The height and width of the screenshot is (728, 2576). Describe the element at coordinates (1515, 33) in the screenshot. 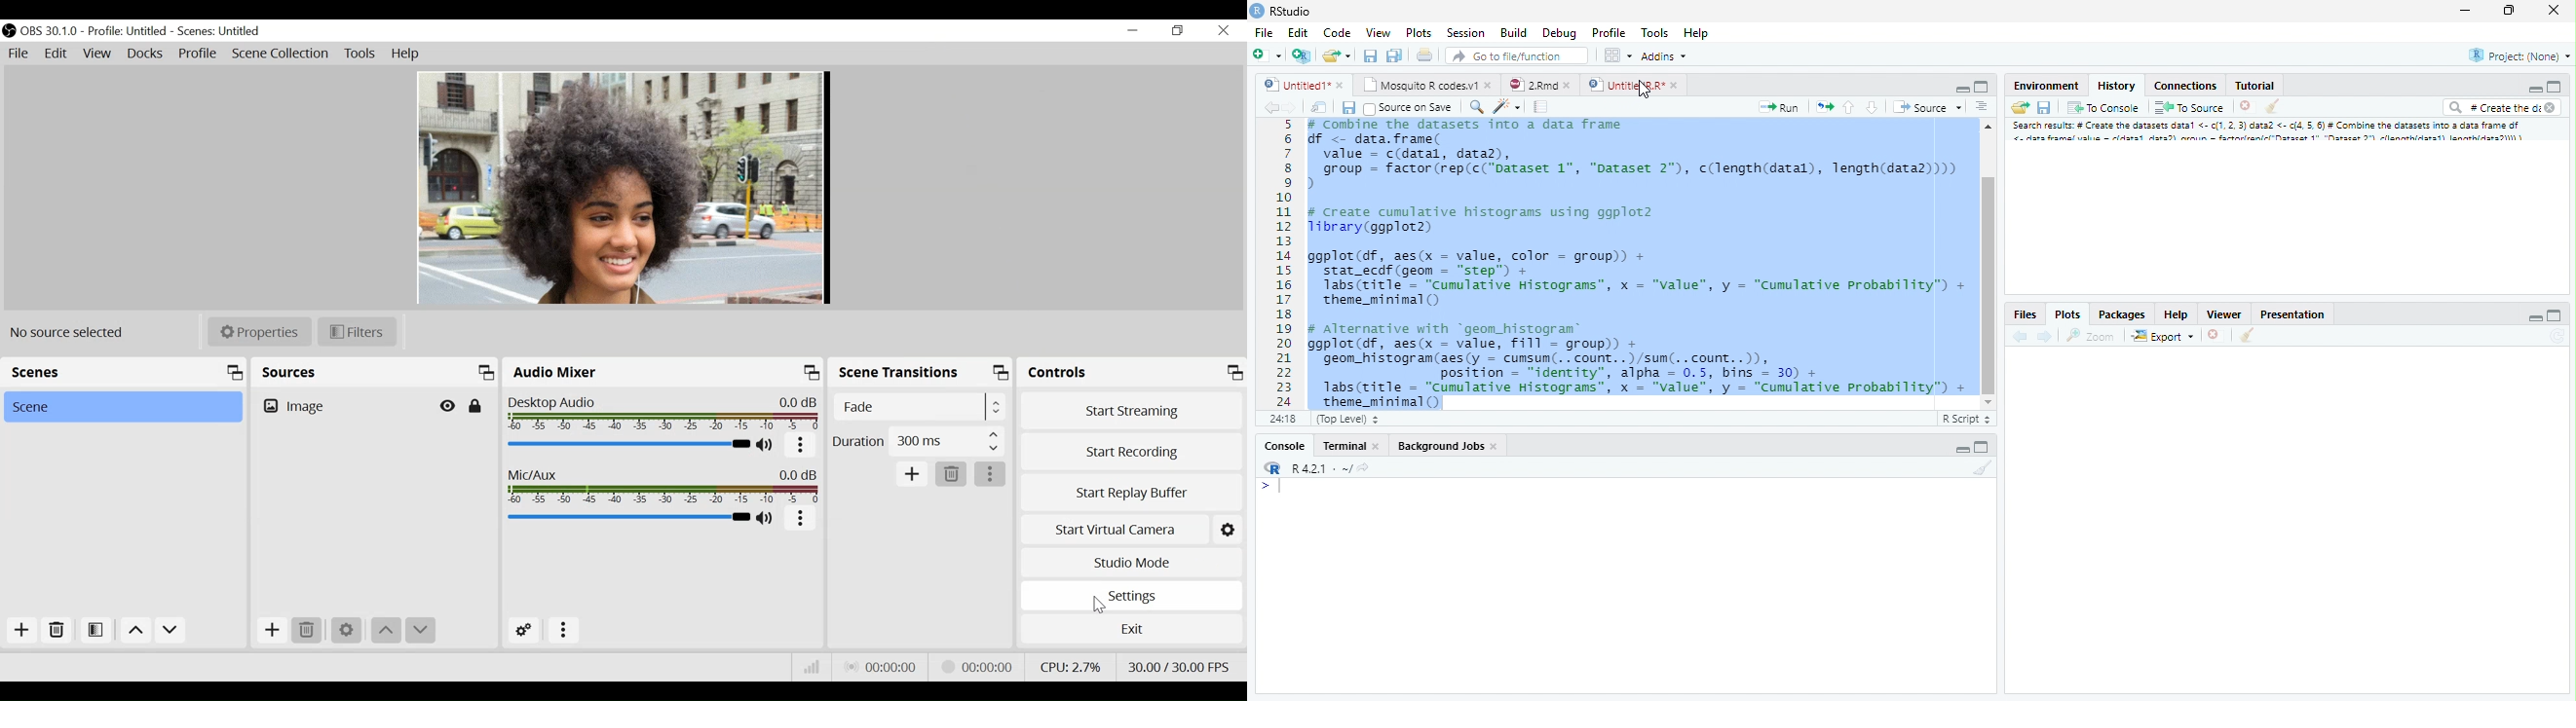

I see `Build` at that location.